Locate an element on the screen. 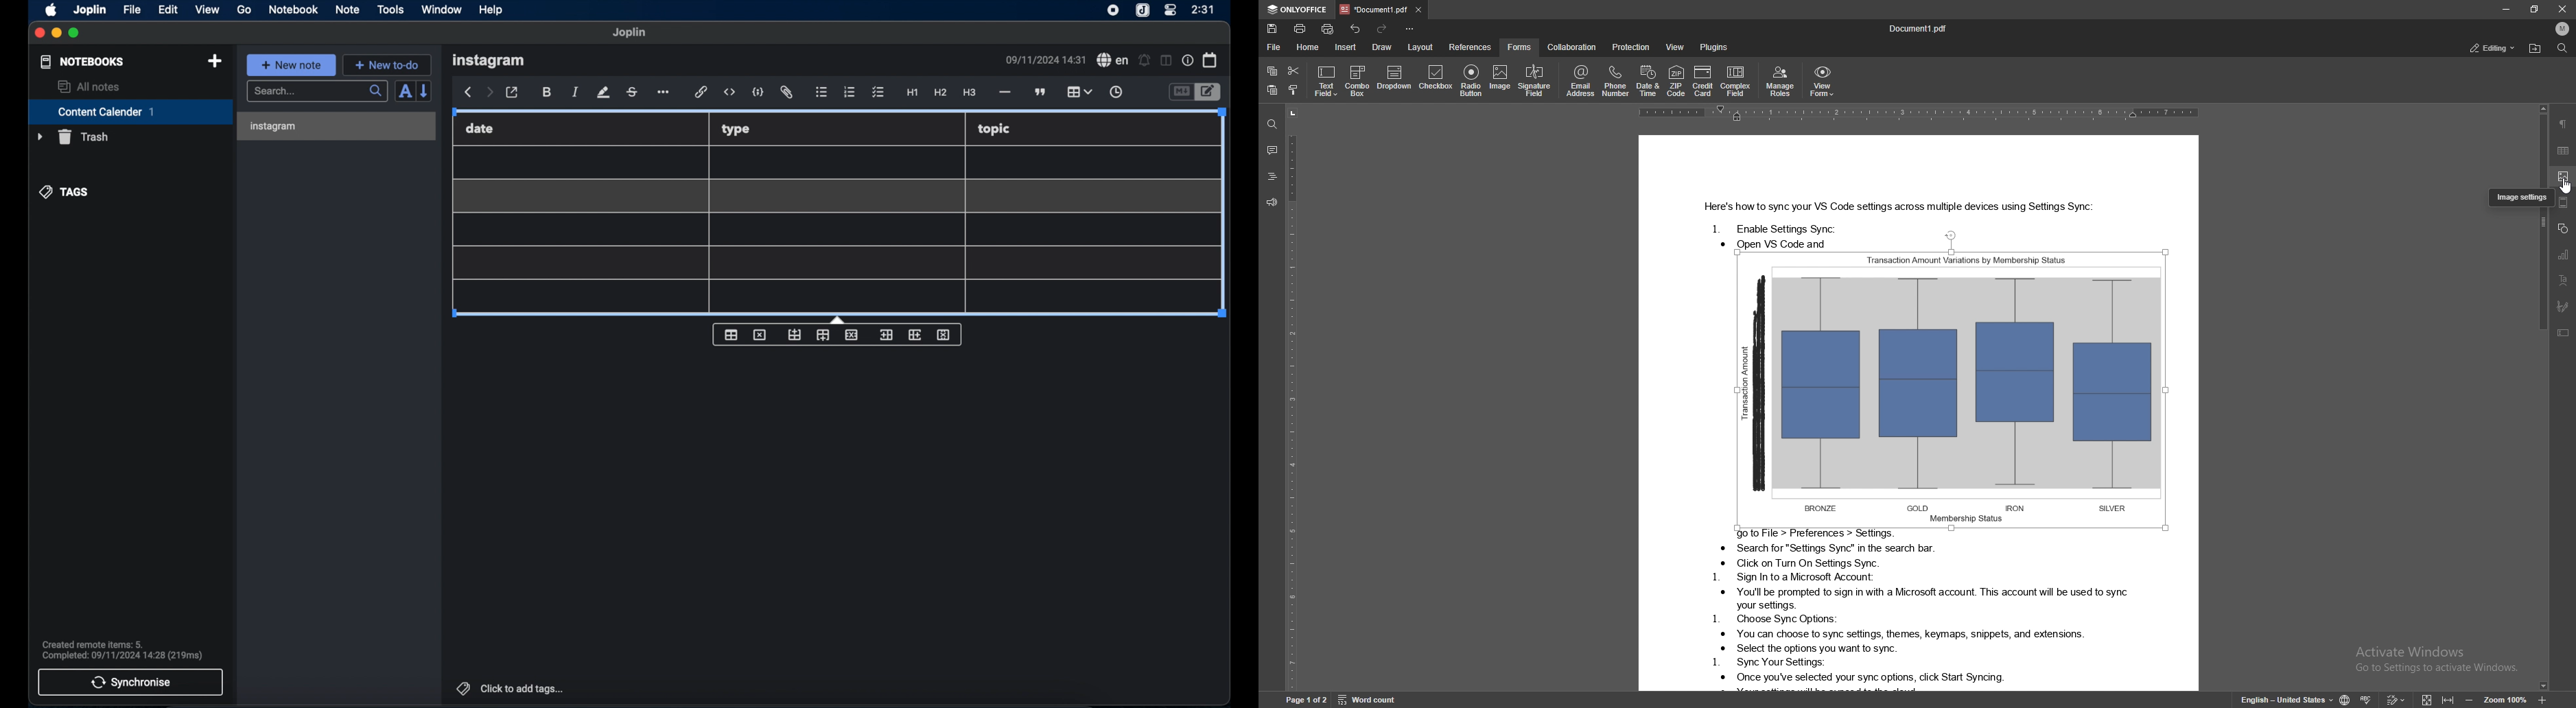  notebook is located at coordinates (292, 9).